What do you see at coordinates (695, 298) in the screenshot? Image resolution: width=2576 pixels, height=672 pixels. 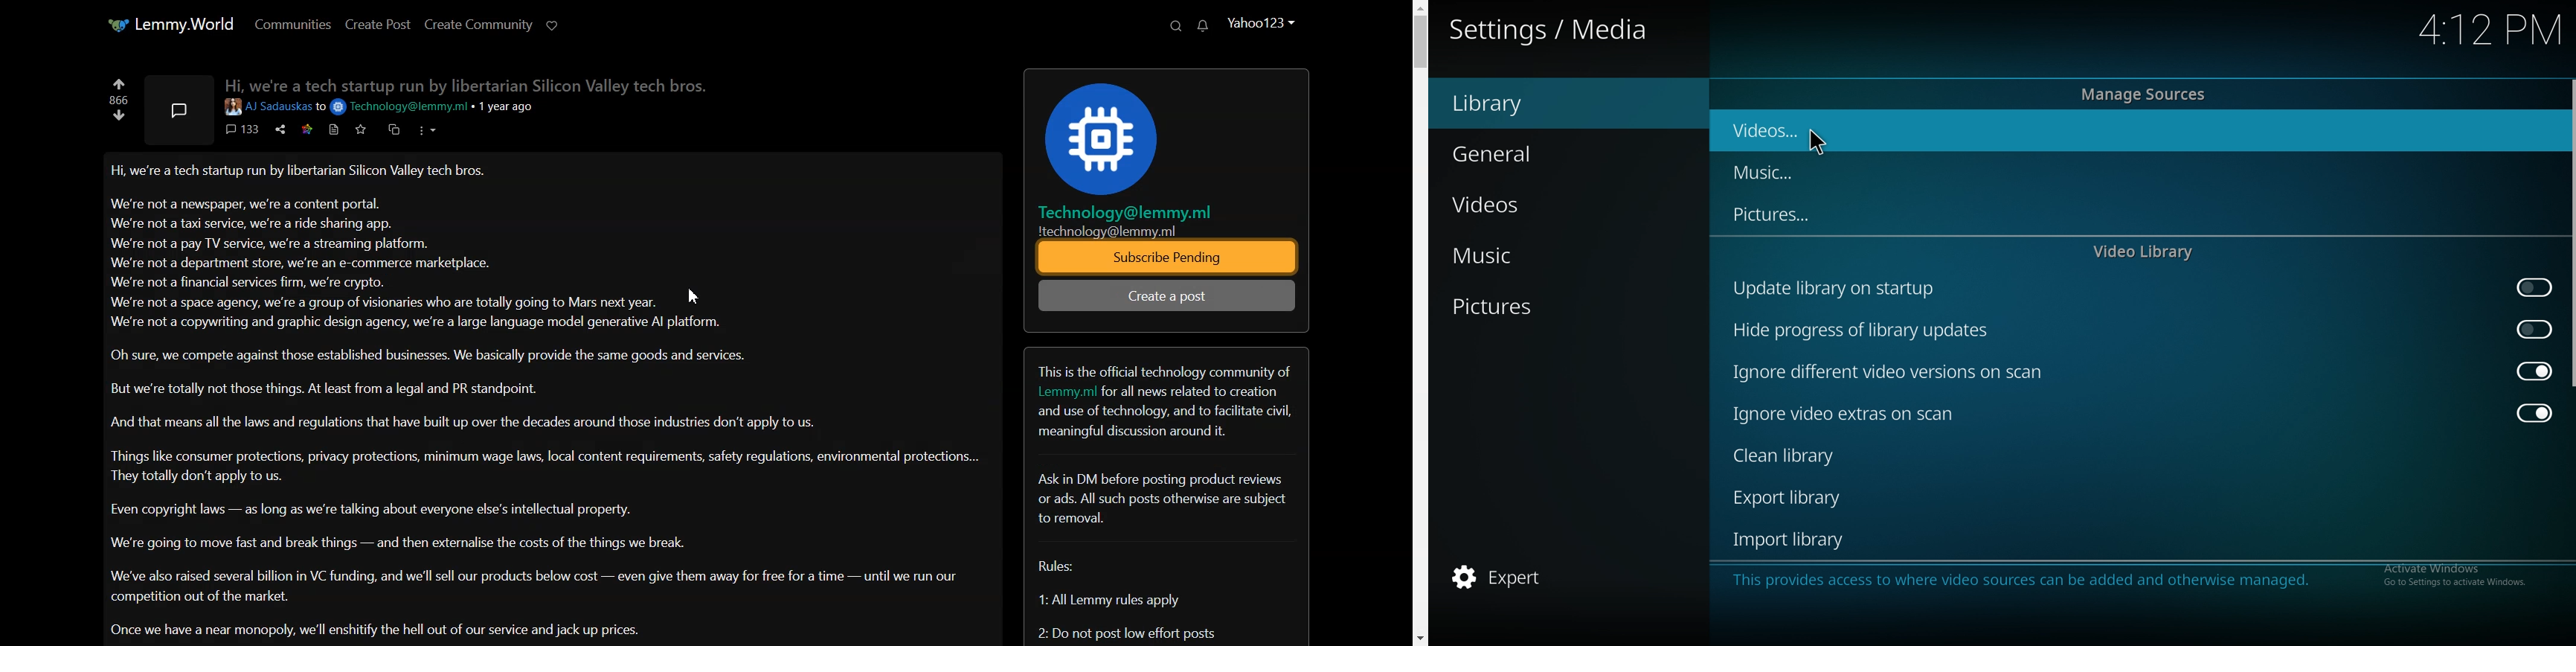 I see `Cursor` at bounding box center [695, 298].